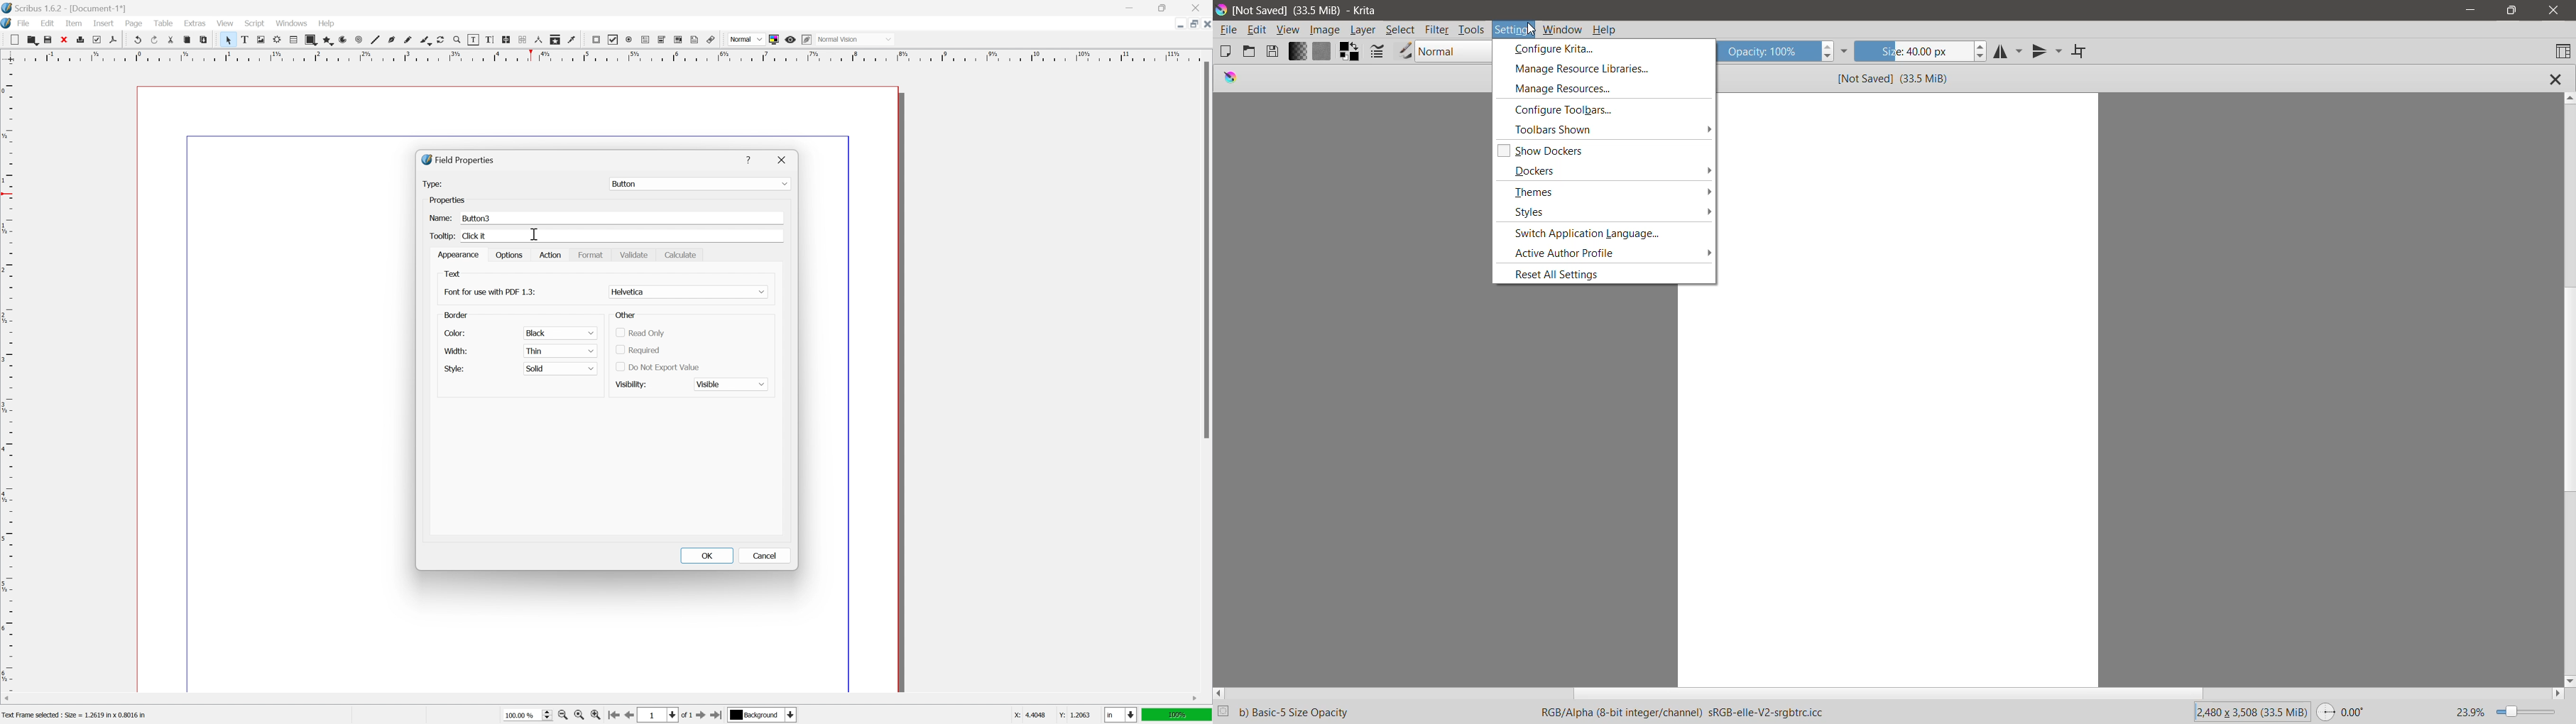 This screenshot has width=2576, height=728. What do you see at coordinates (408, 40) in the screenshot?
I see `freehand line` at bounding box center [408, 40].